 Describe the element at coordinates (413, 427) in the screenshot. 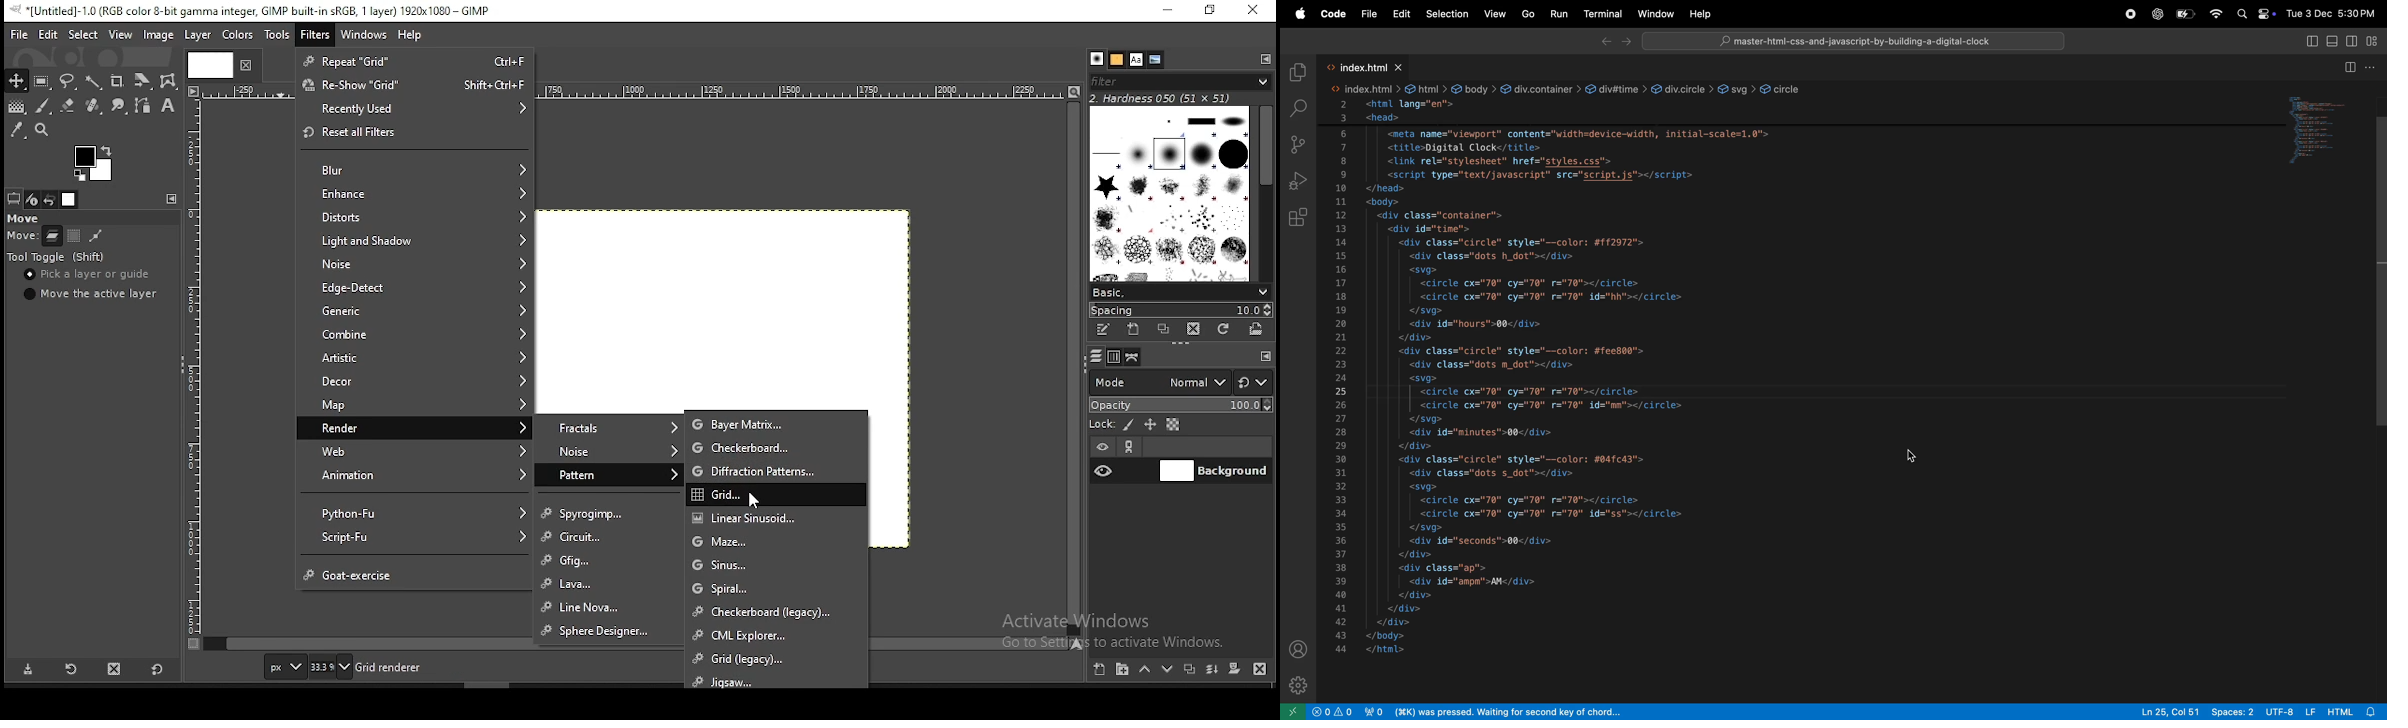

I see `render` at that location.